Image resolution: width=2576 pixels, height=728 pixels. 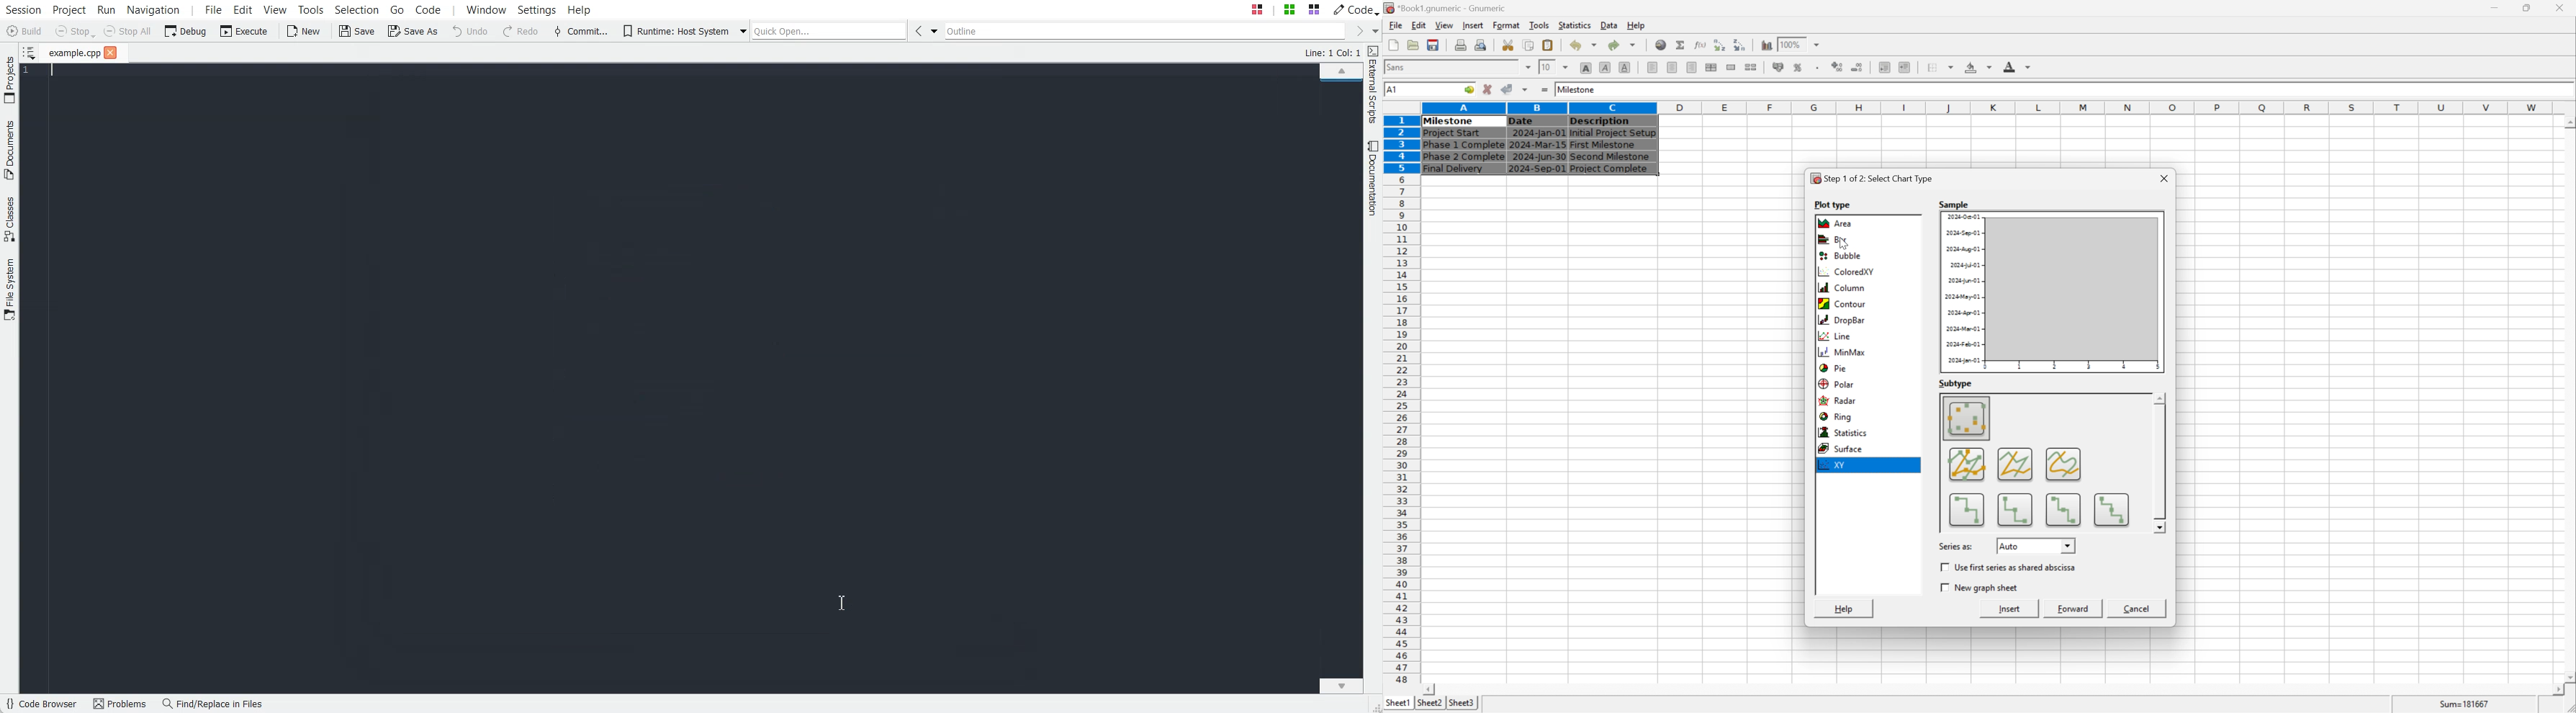 What do you see at coordinates (2569, 399) in the screenshot?
I see `scroll bar` at bounding box center [2569, 399].